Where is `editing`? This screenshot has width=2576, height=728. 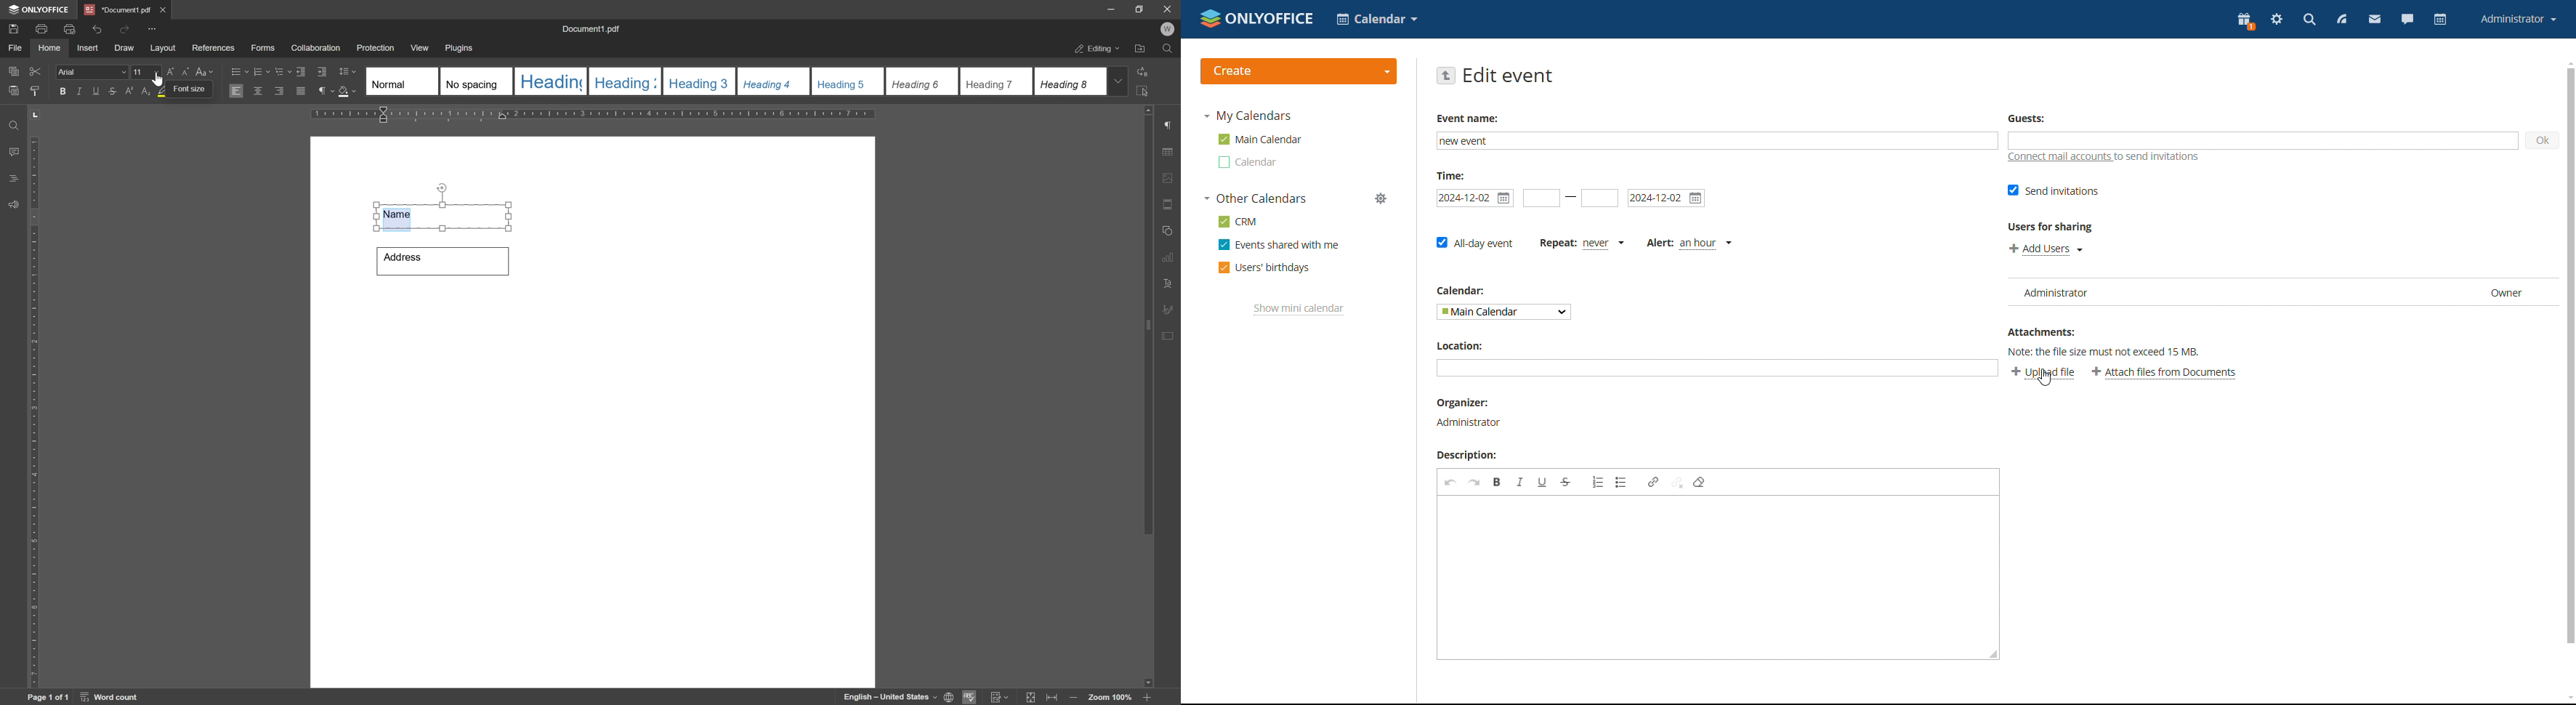 editing is located at coordinates (1096, 49).